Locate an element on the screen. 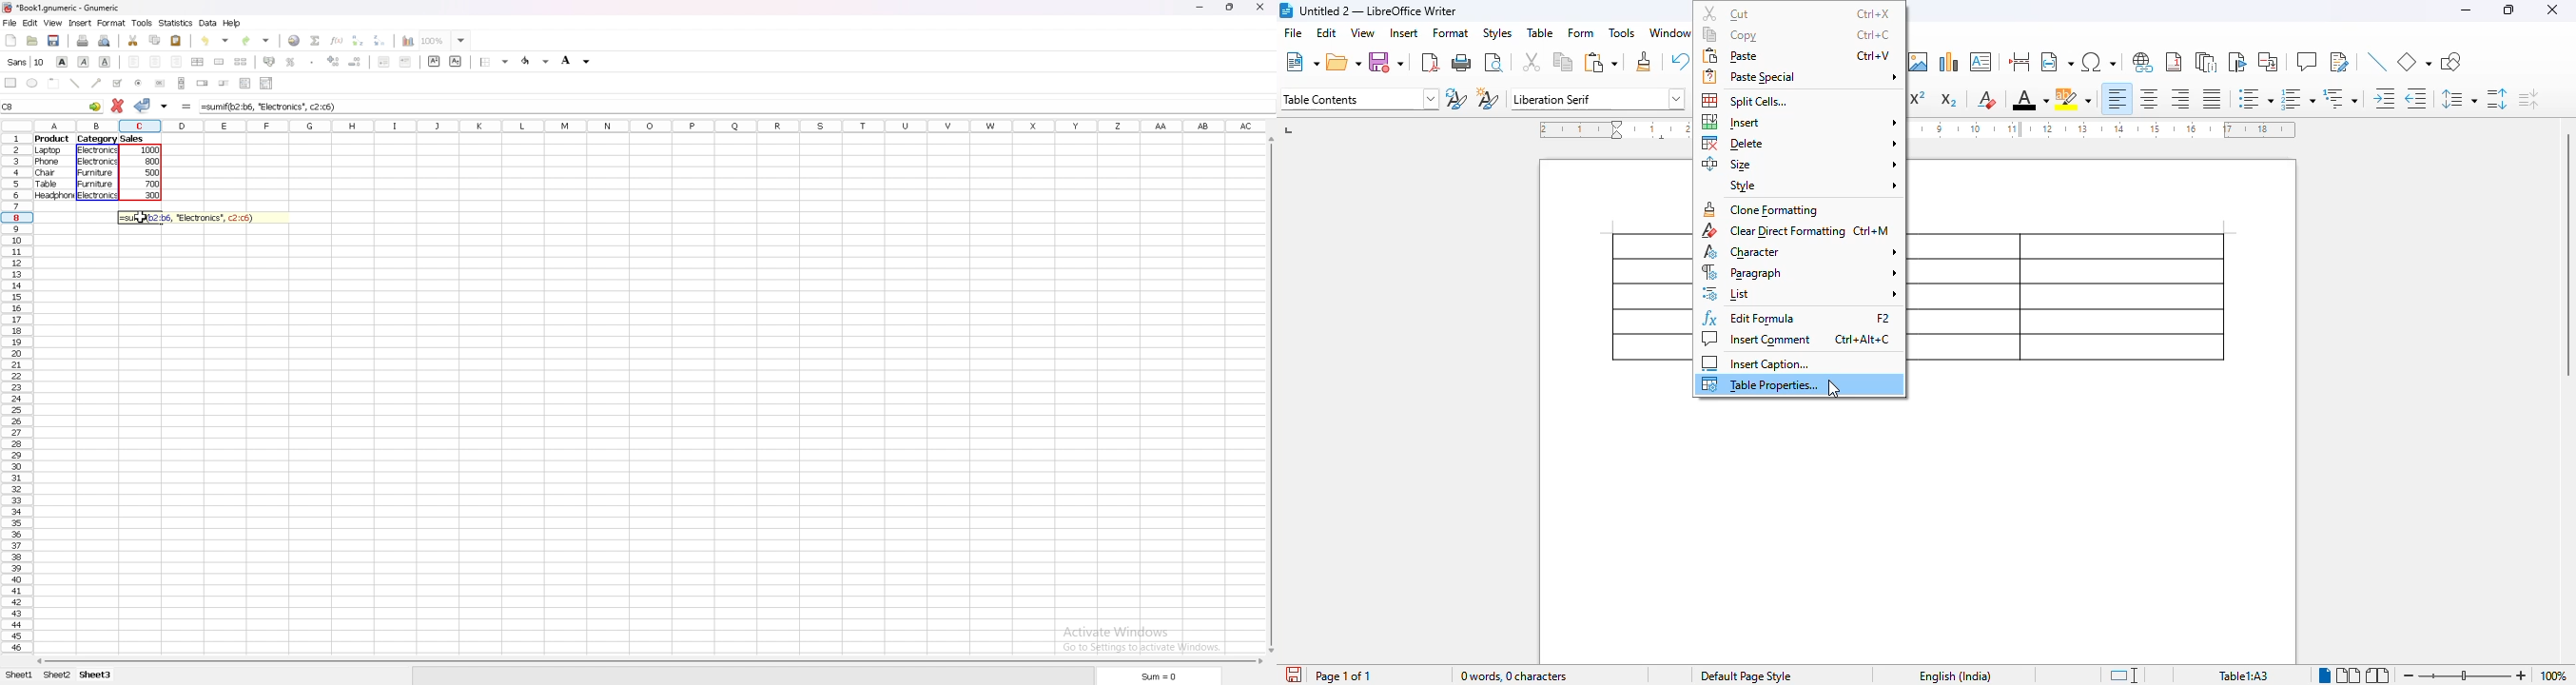  file is located at coordinates (1292, 33).